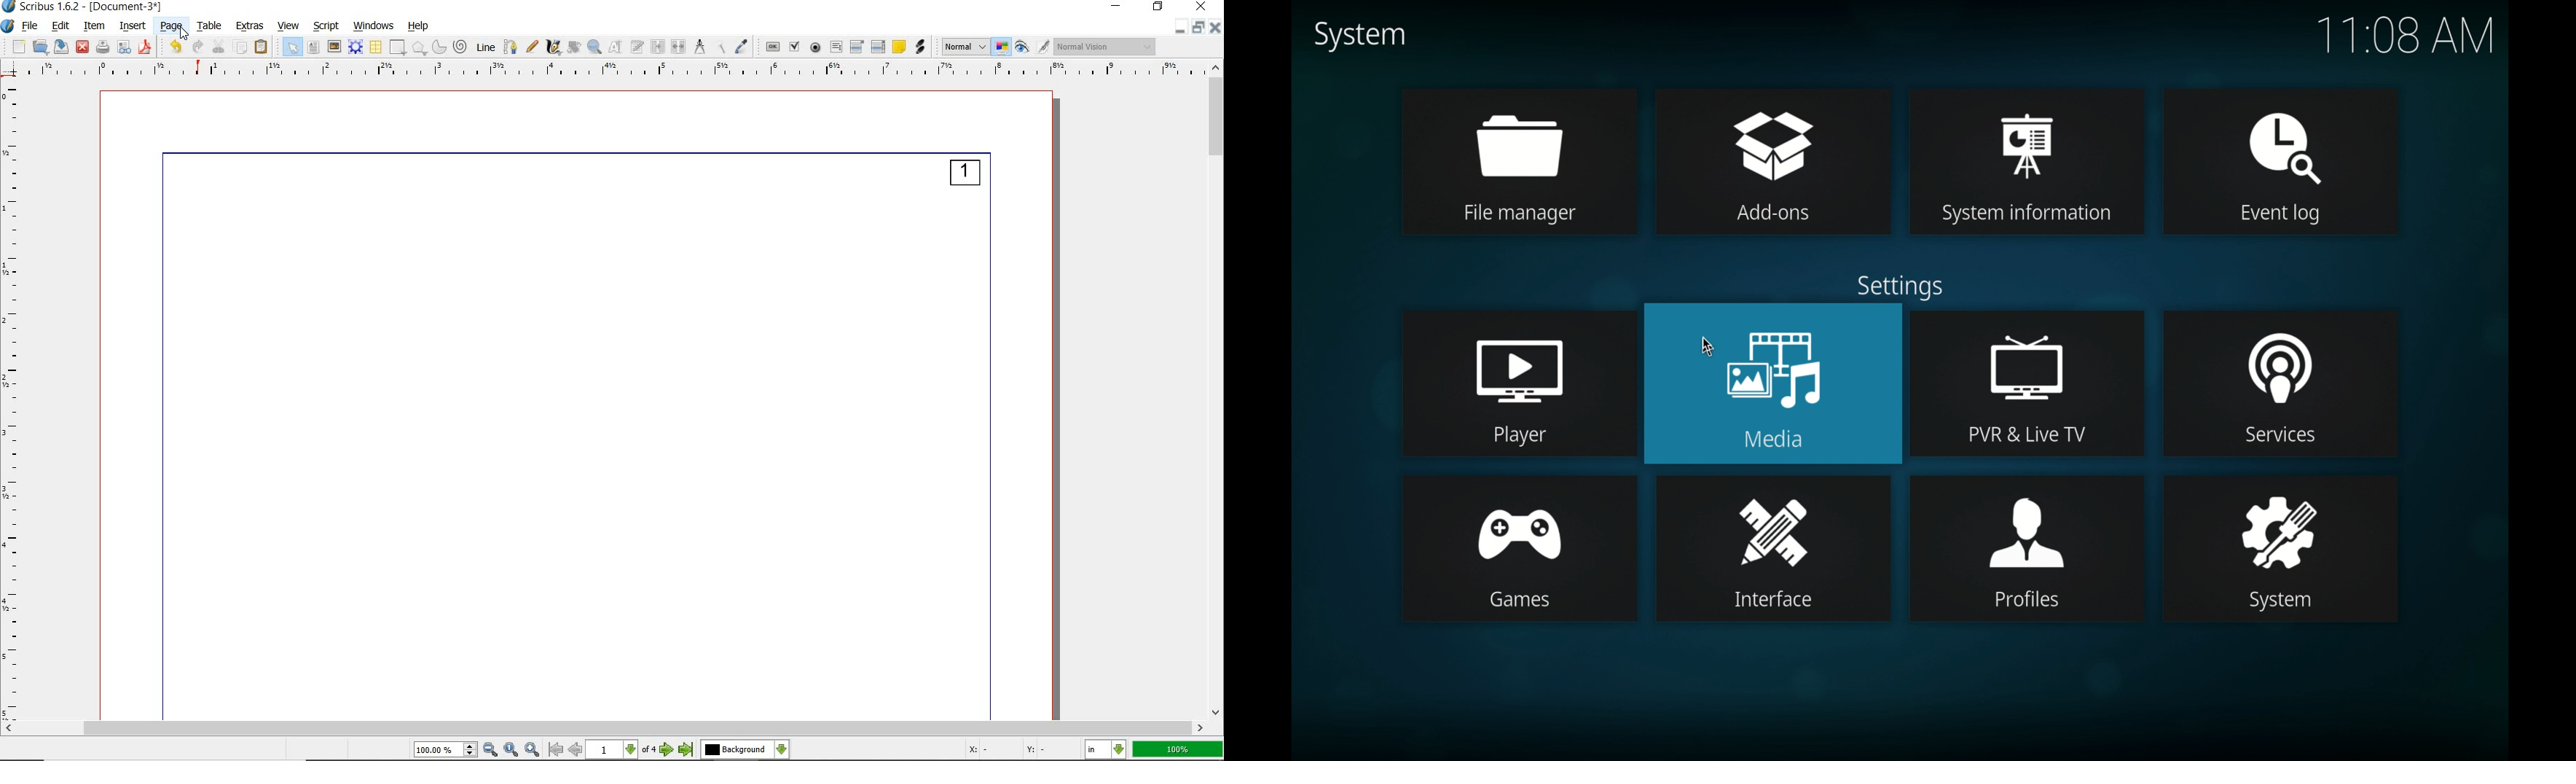  What do you see at coordinates (420, 27) in the screenshot?
I see `help` at bounding box center [420, 27].